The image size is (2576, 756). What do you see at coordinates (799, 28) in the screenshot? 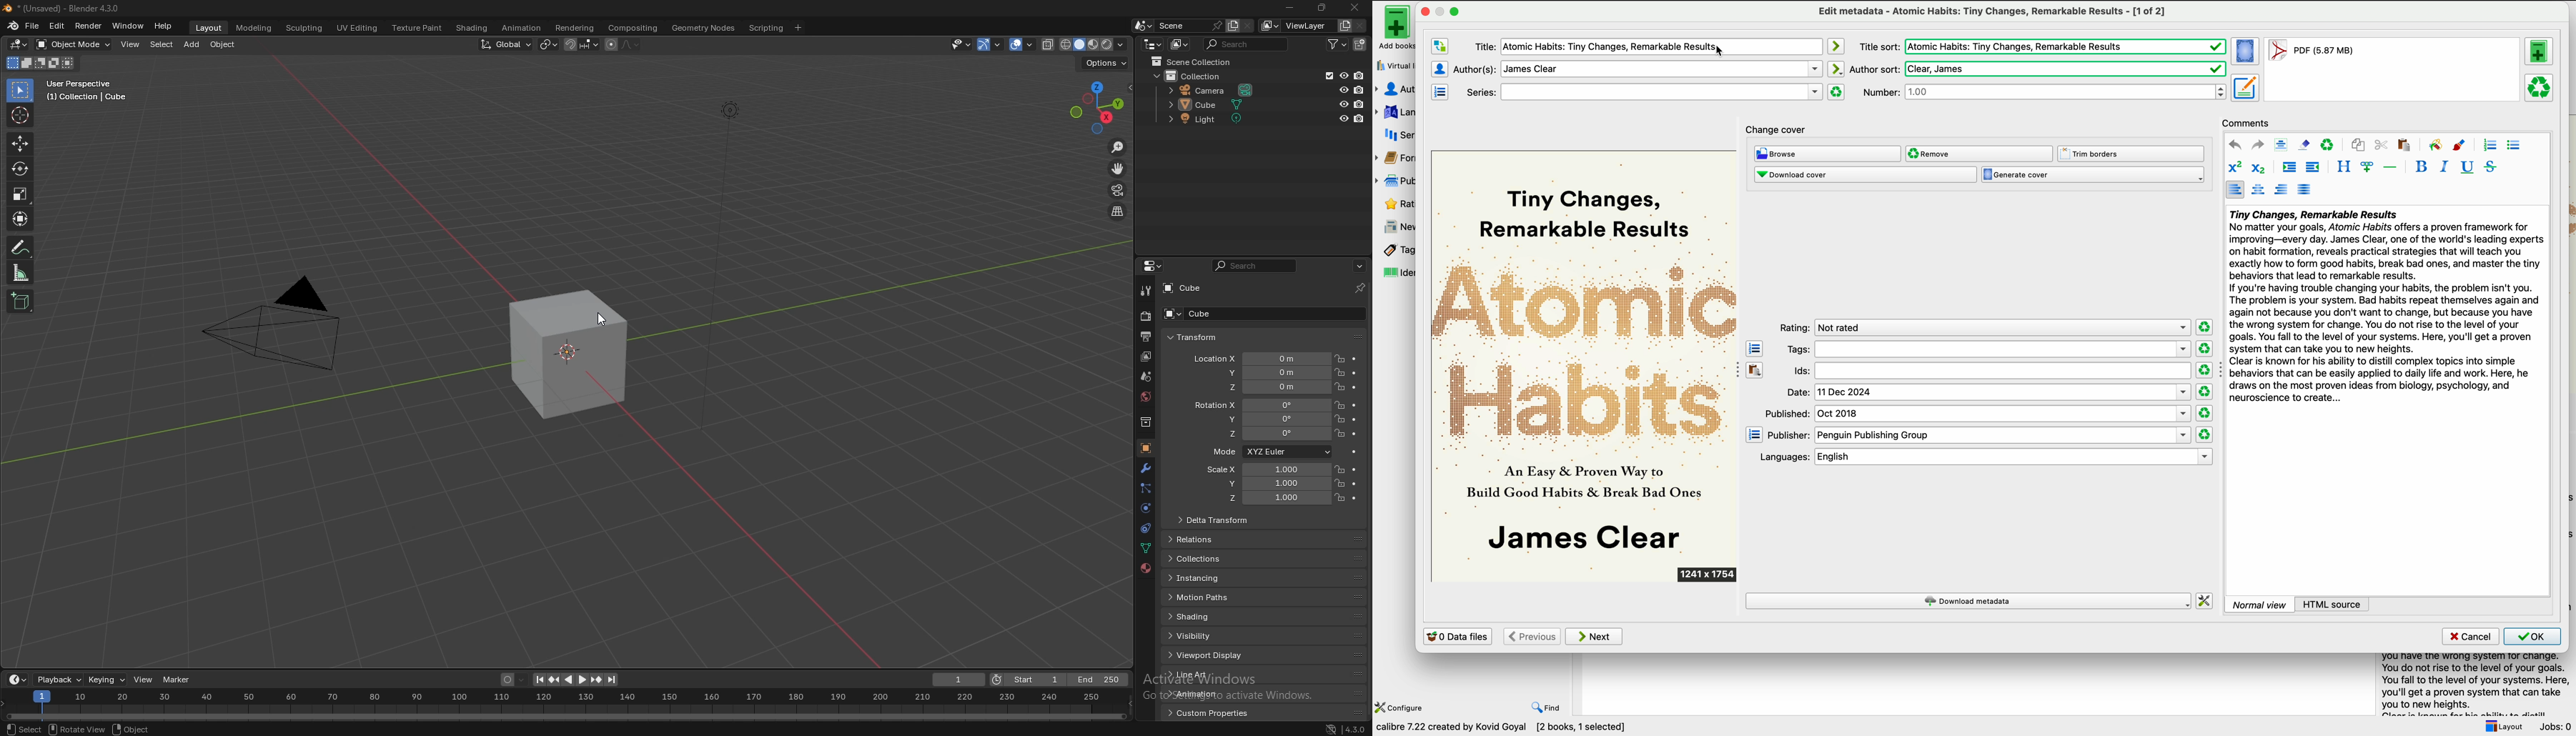
I see `add workspace` at bounding box center [799, 28].